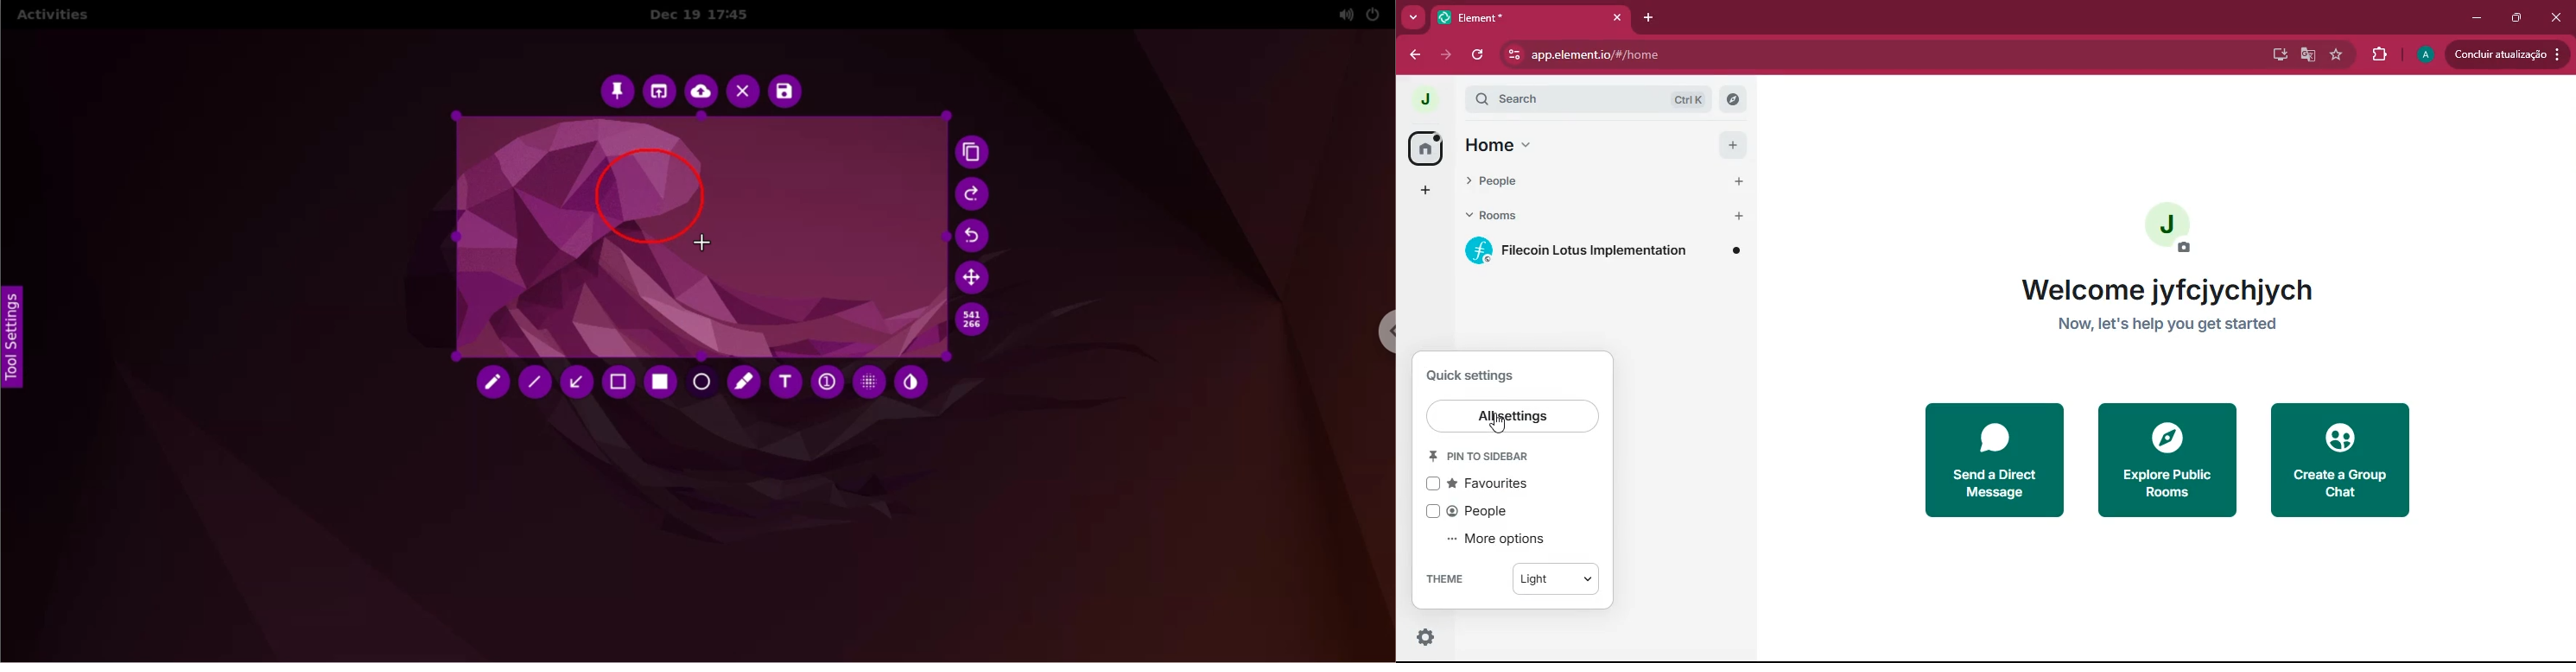  I want to click on now, let's help you get started, so click(2175, 325).